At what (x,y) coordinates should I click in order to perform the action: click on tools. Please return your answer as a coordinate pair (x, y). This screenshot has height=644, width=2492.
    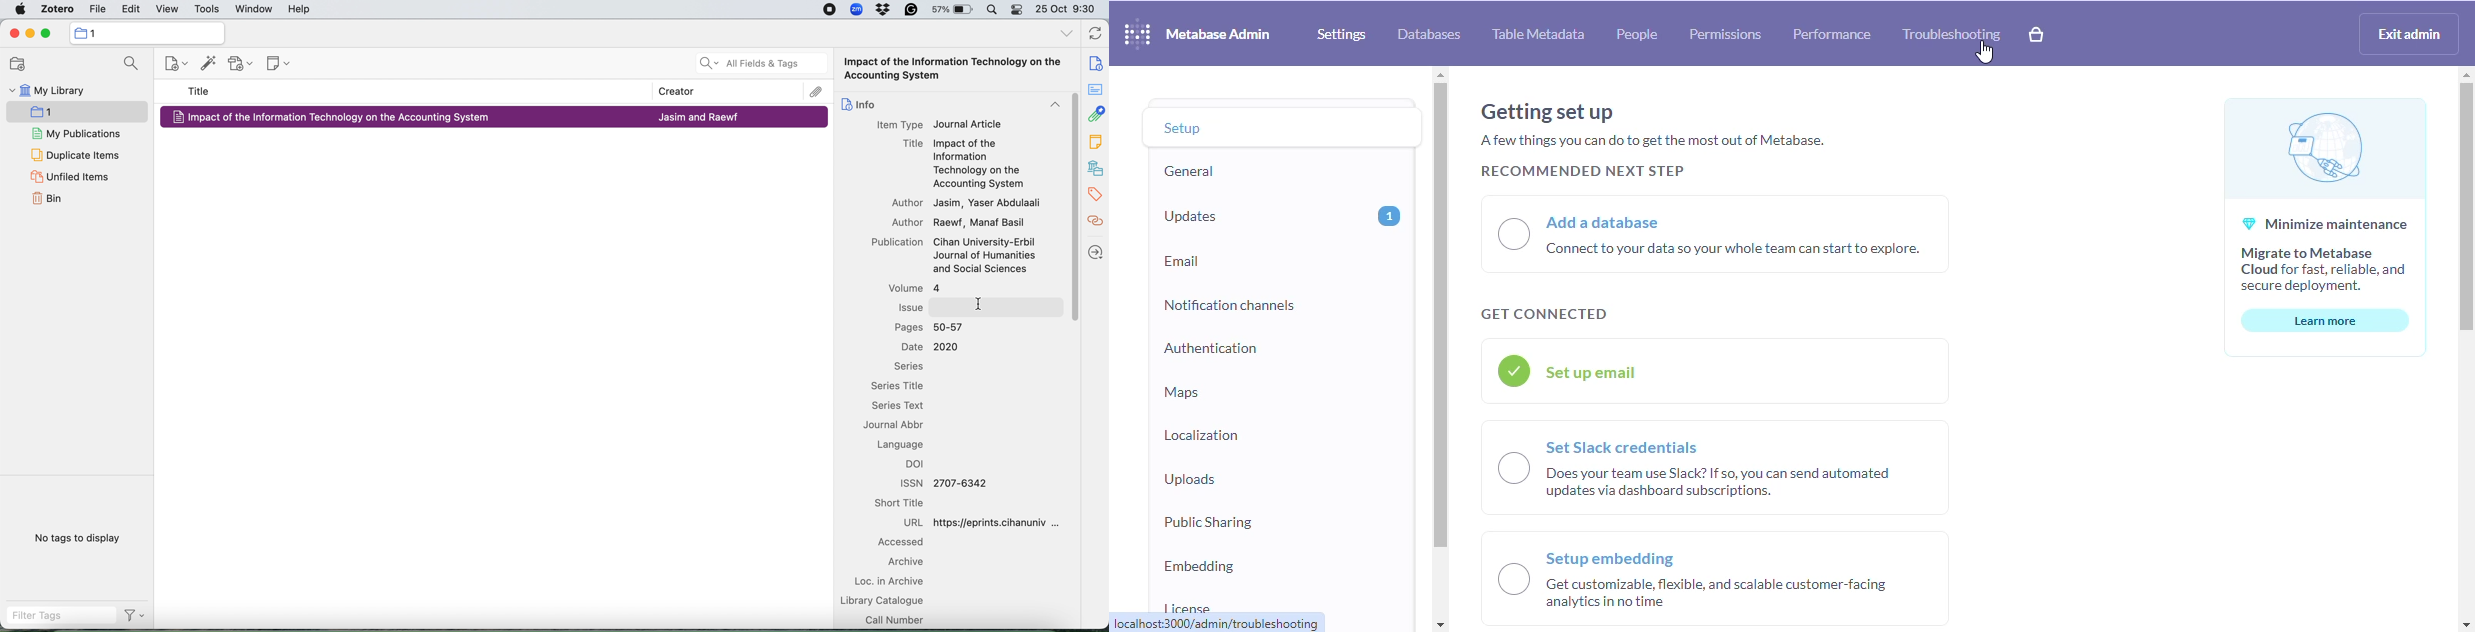
    Looking at the image, I should click on (208, 8).